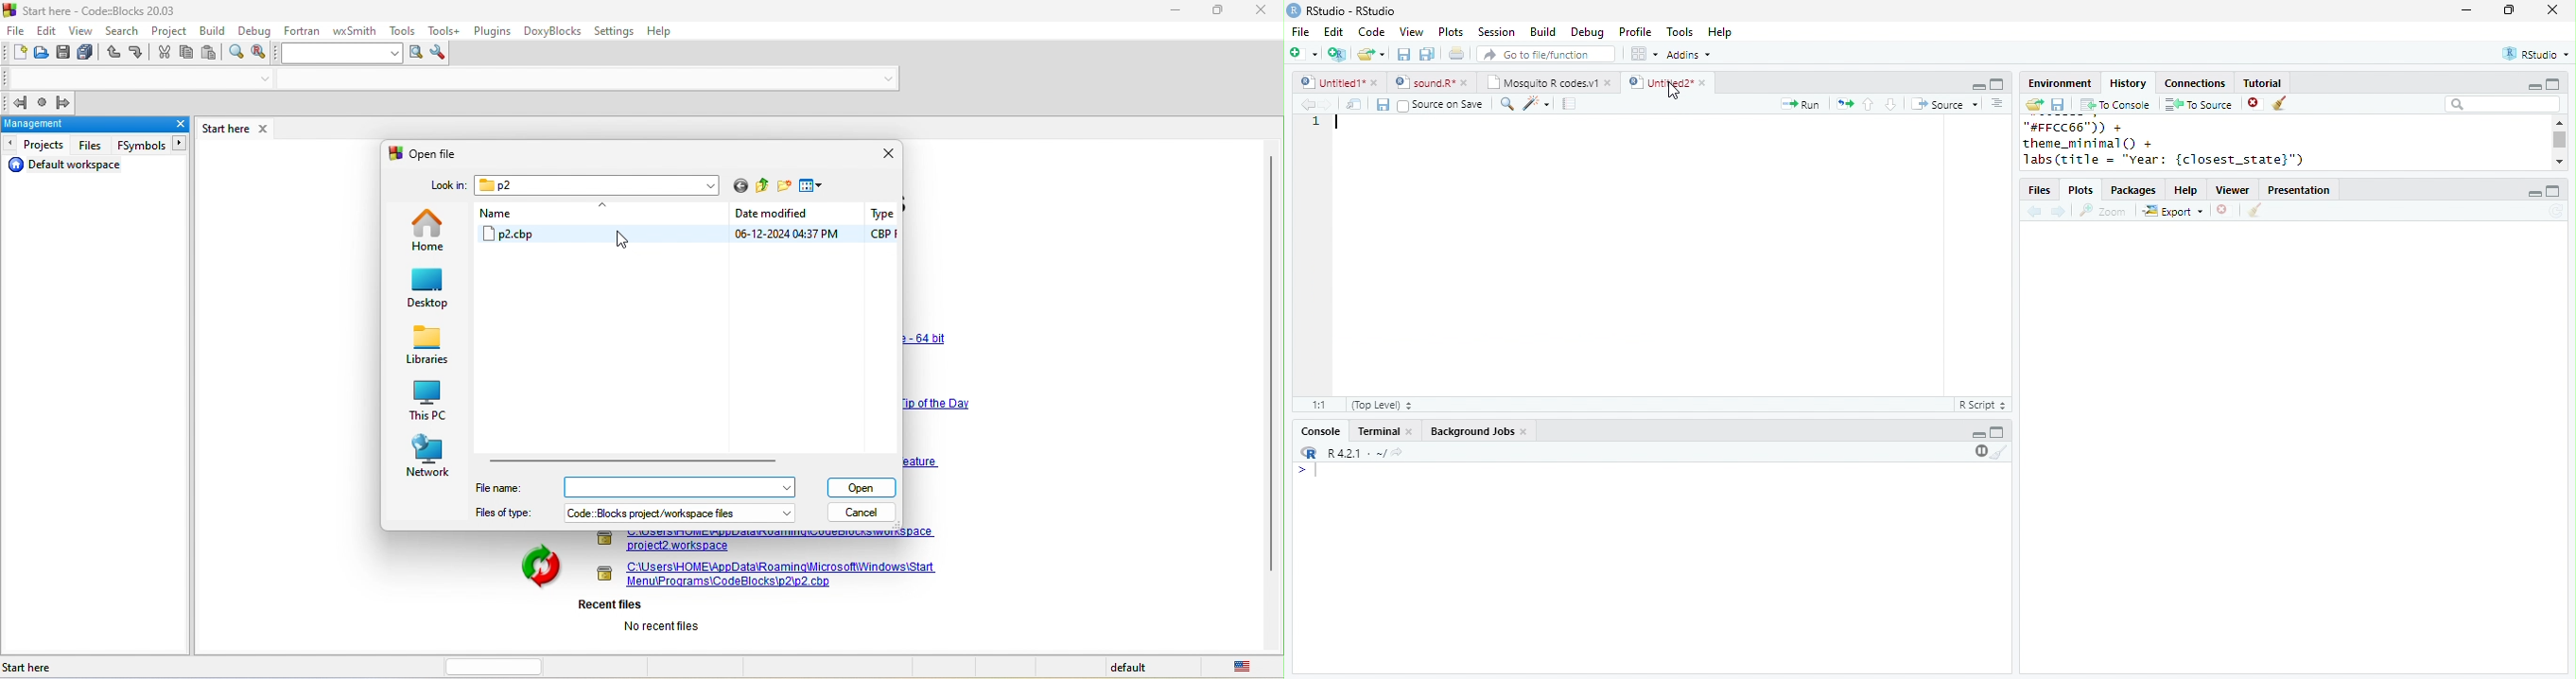 This screenshot has width=2576, height=700. I want to click on files of type, so click(607, 513).